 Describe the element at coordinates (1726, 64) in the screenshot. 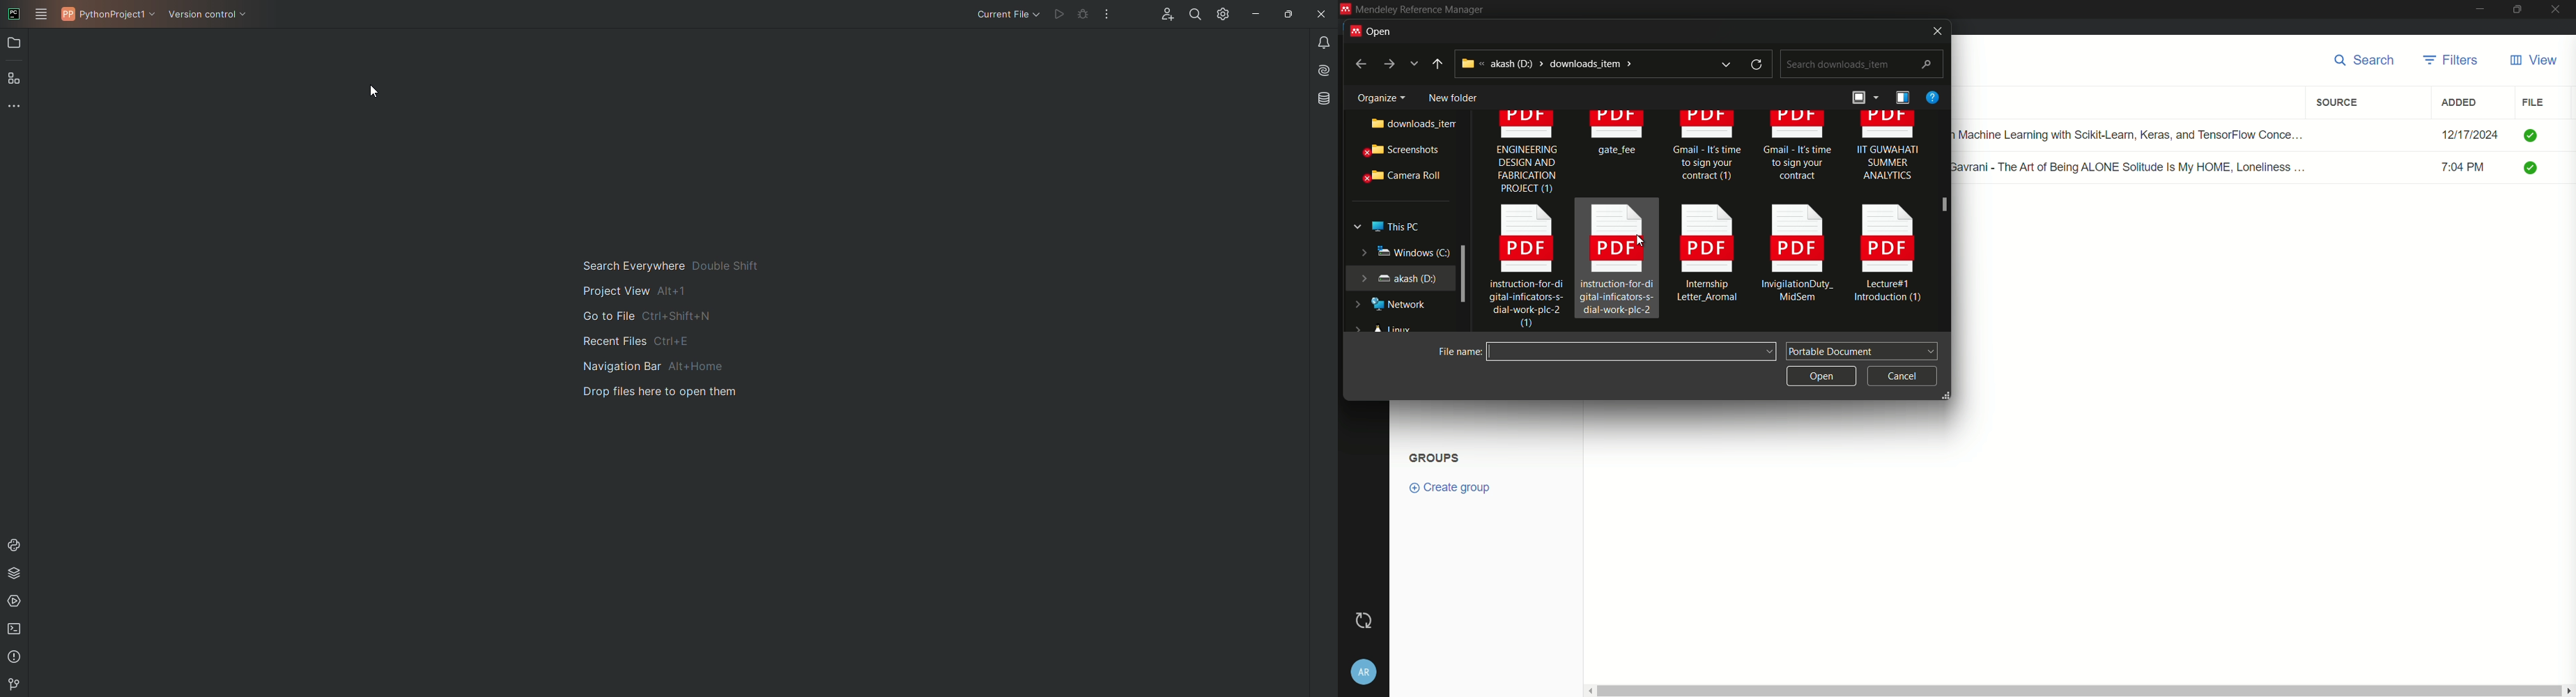

I see `expand` at that location.